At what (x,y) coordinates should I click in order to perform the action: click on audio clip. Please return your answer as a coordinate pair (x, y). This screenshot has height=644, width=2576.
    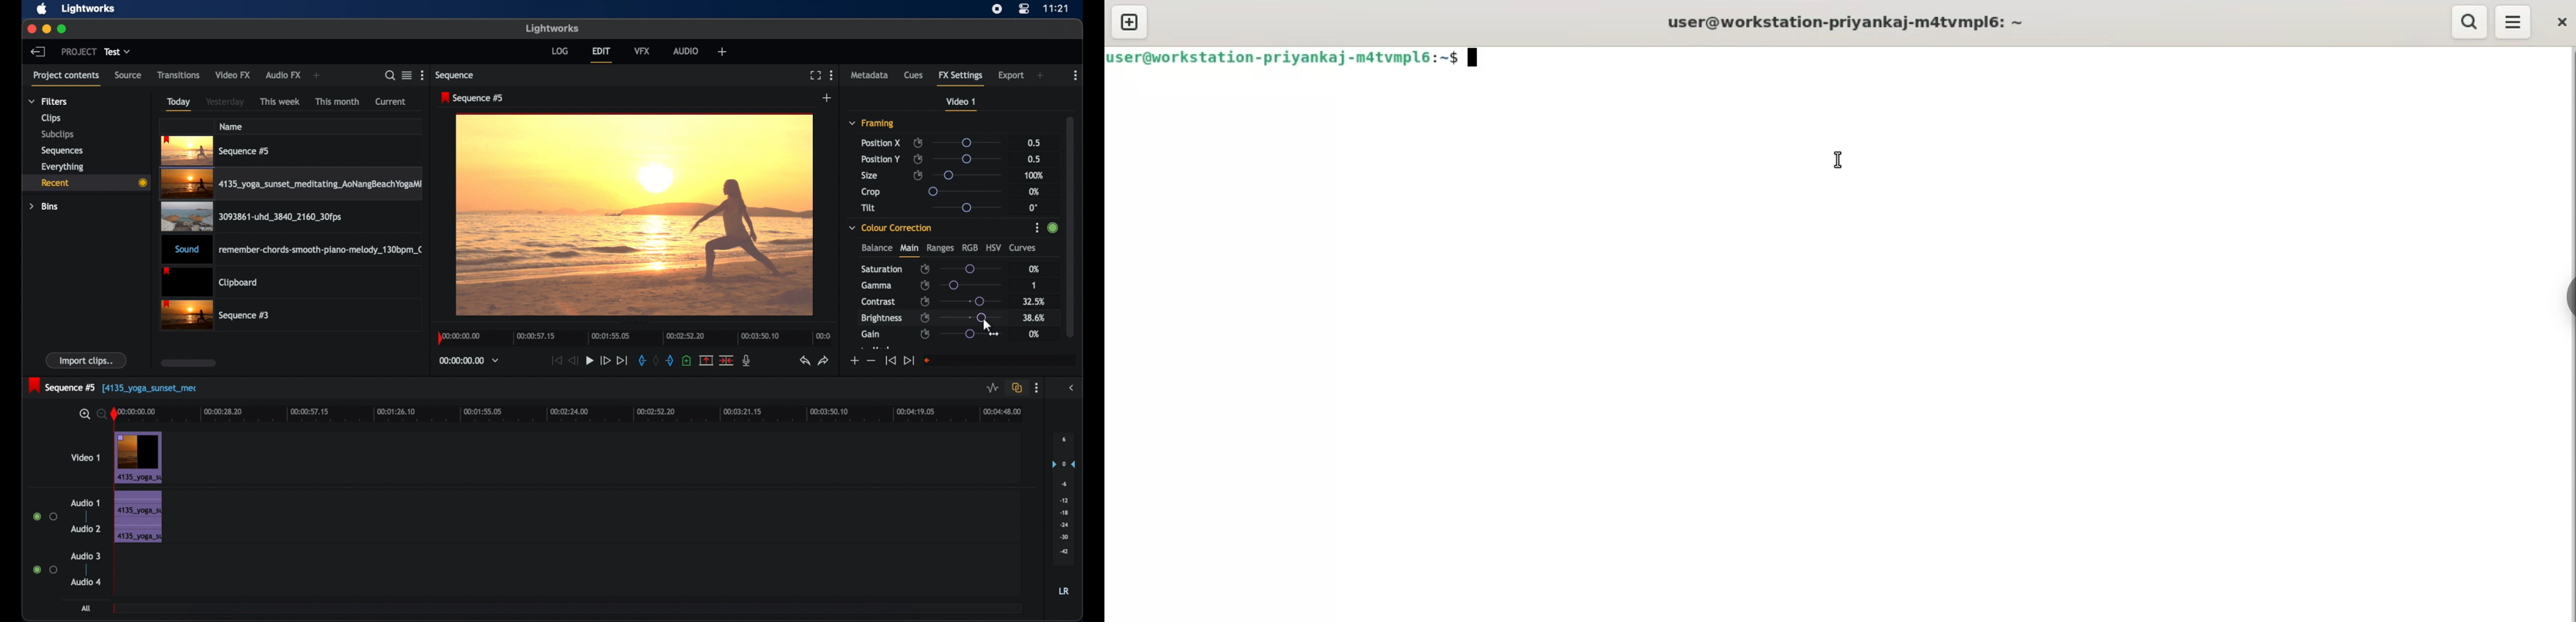
    Looking at the image, I should click on (294, 251).